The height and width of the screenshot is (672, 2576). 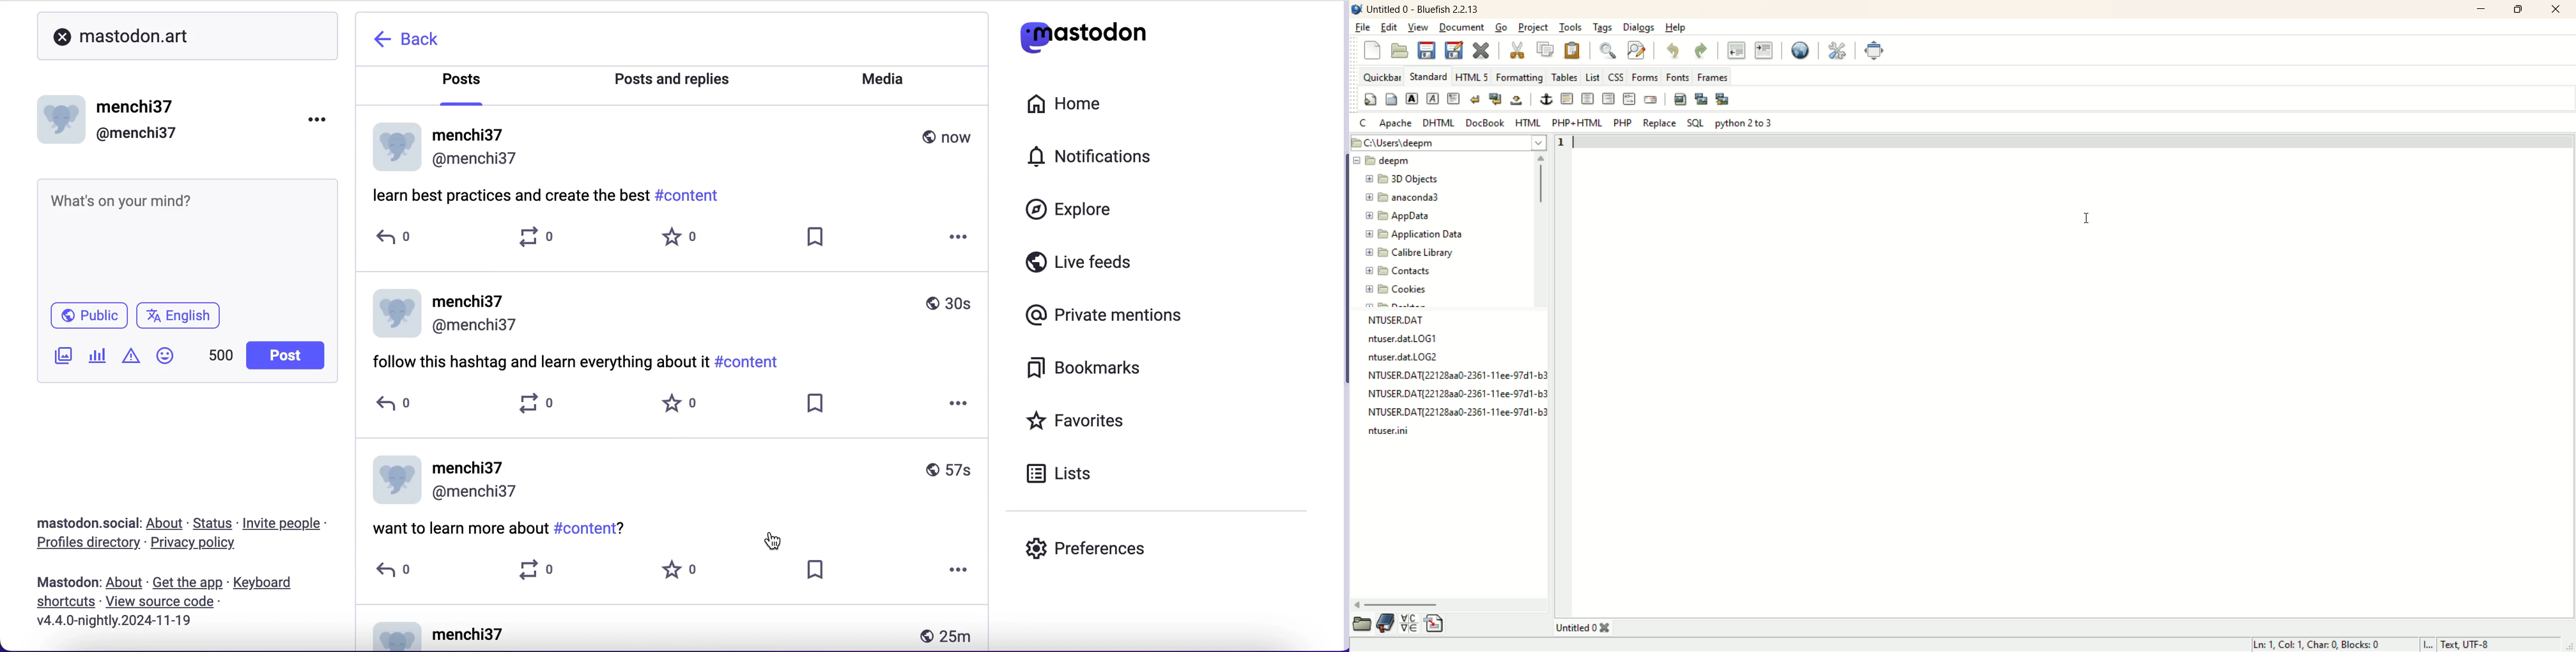 I want to click on indent, so click(x=1764, y=50).